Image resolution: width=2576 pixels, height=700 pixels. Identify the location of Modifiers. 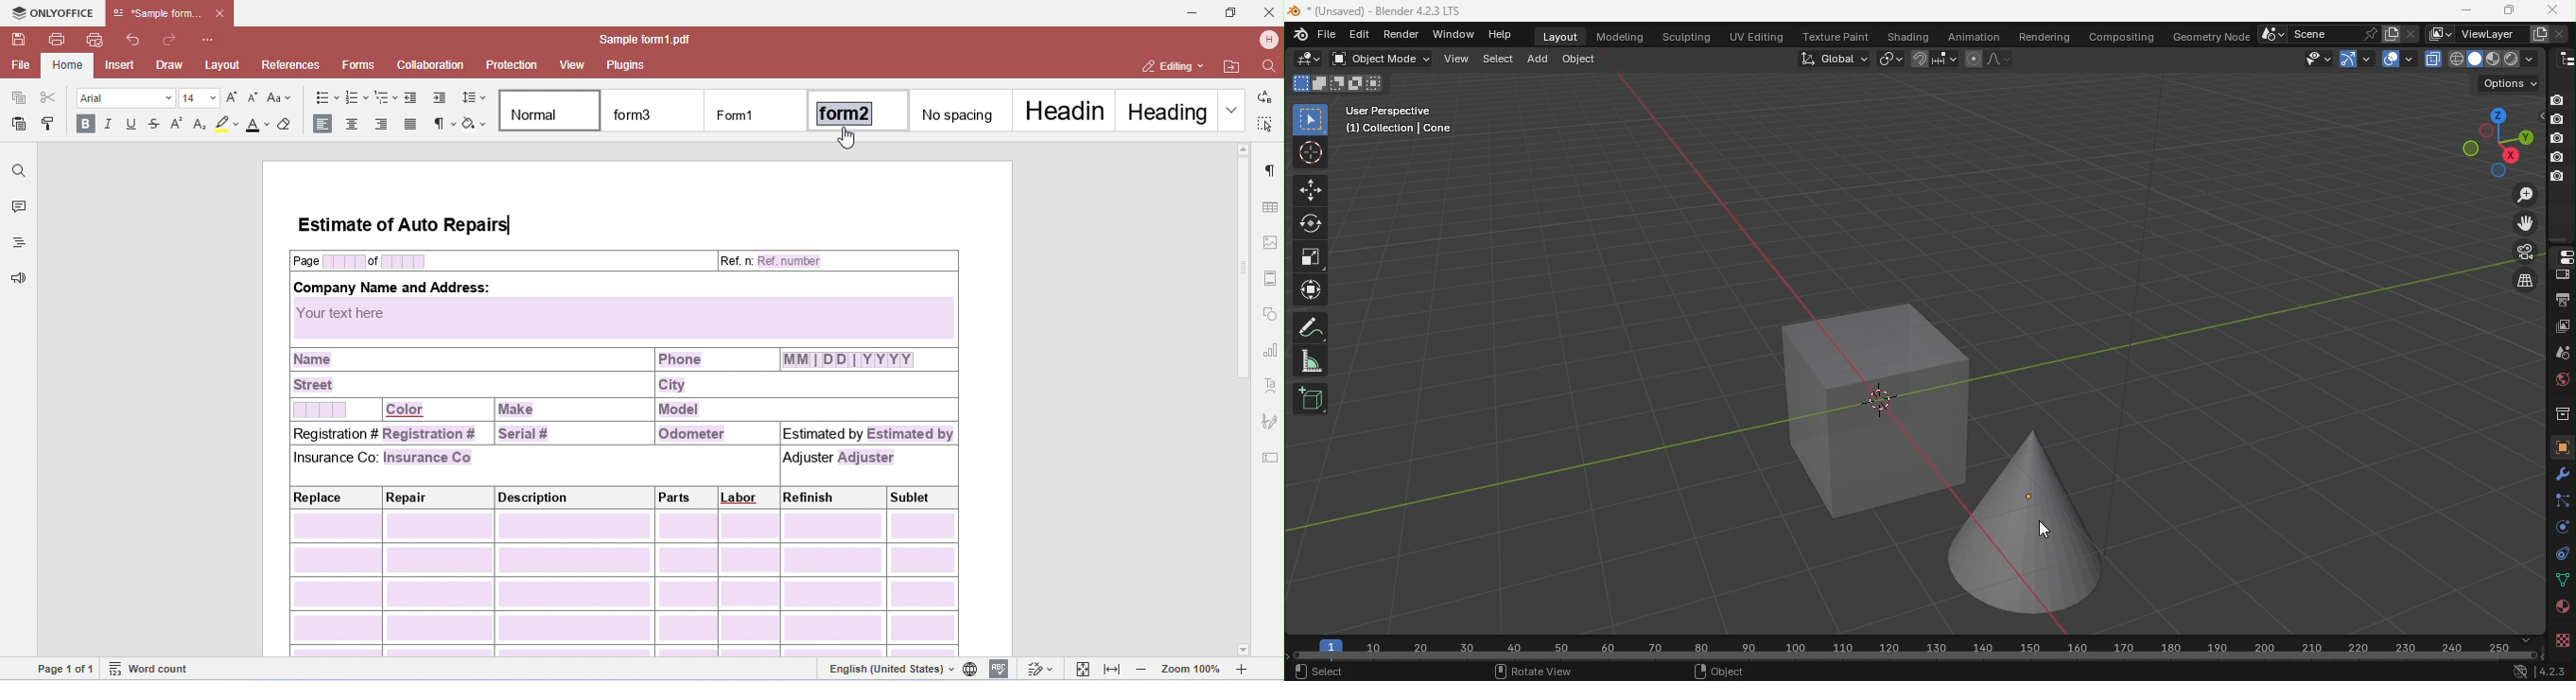
(2563, 473).